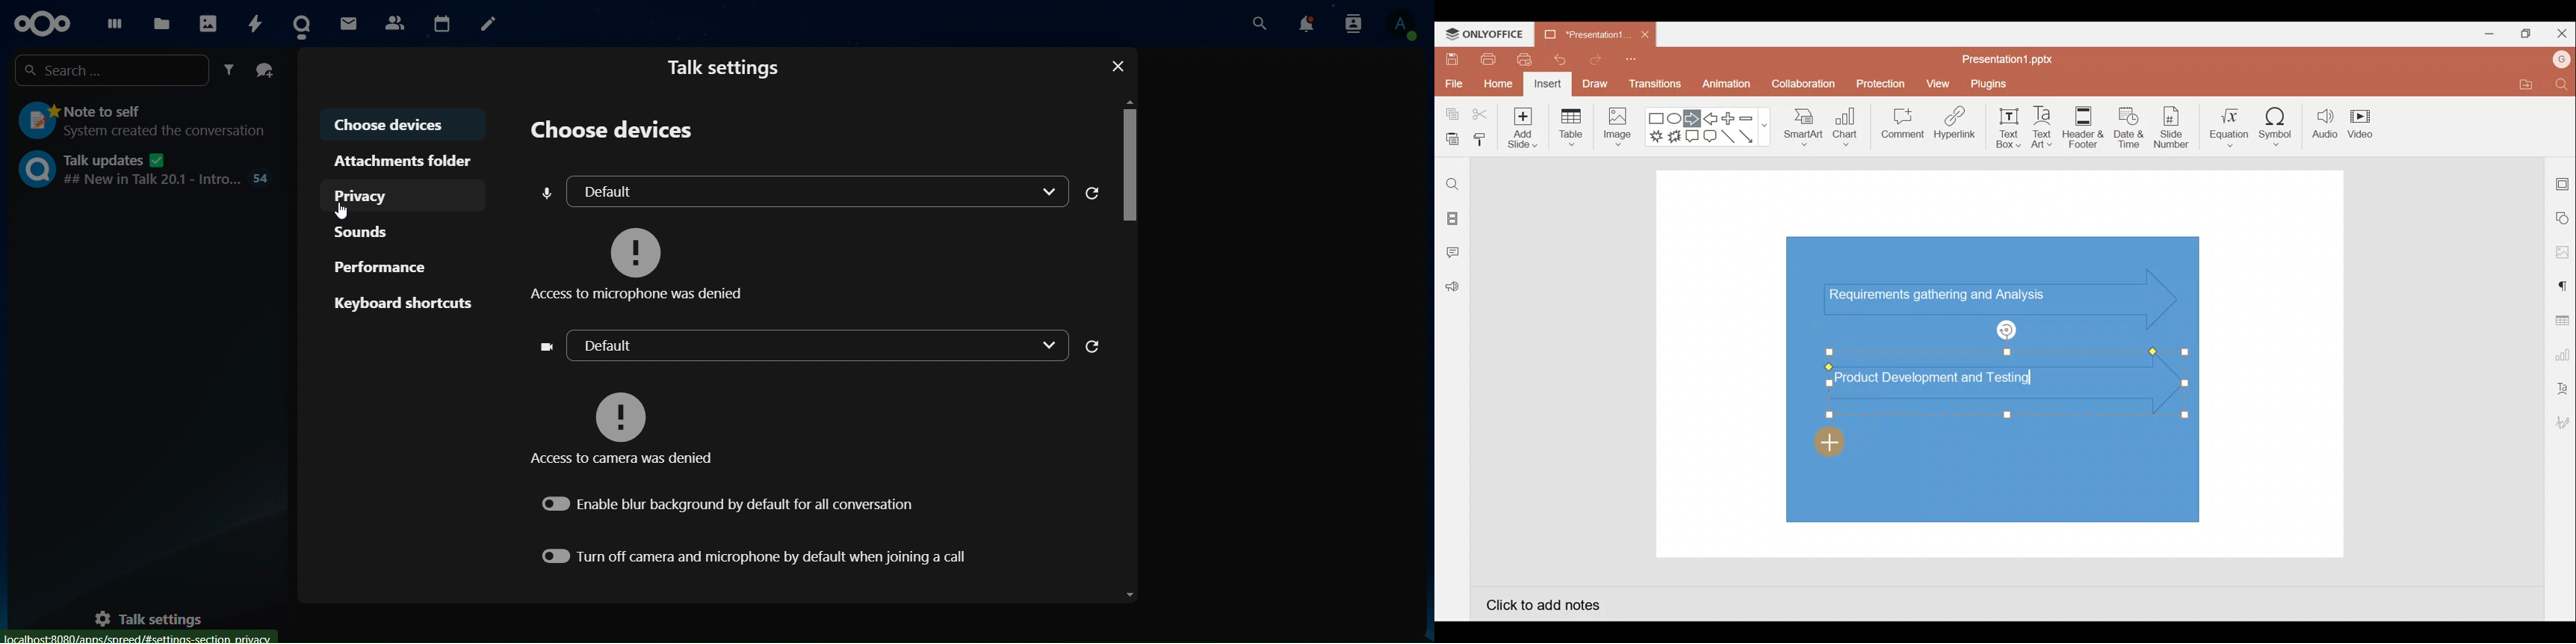 This screenshot has width=2576, height=644. Describe the element at coordinates (732, 502) in the screenshot. I see `enable blur background by default for all conversation` at that location.